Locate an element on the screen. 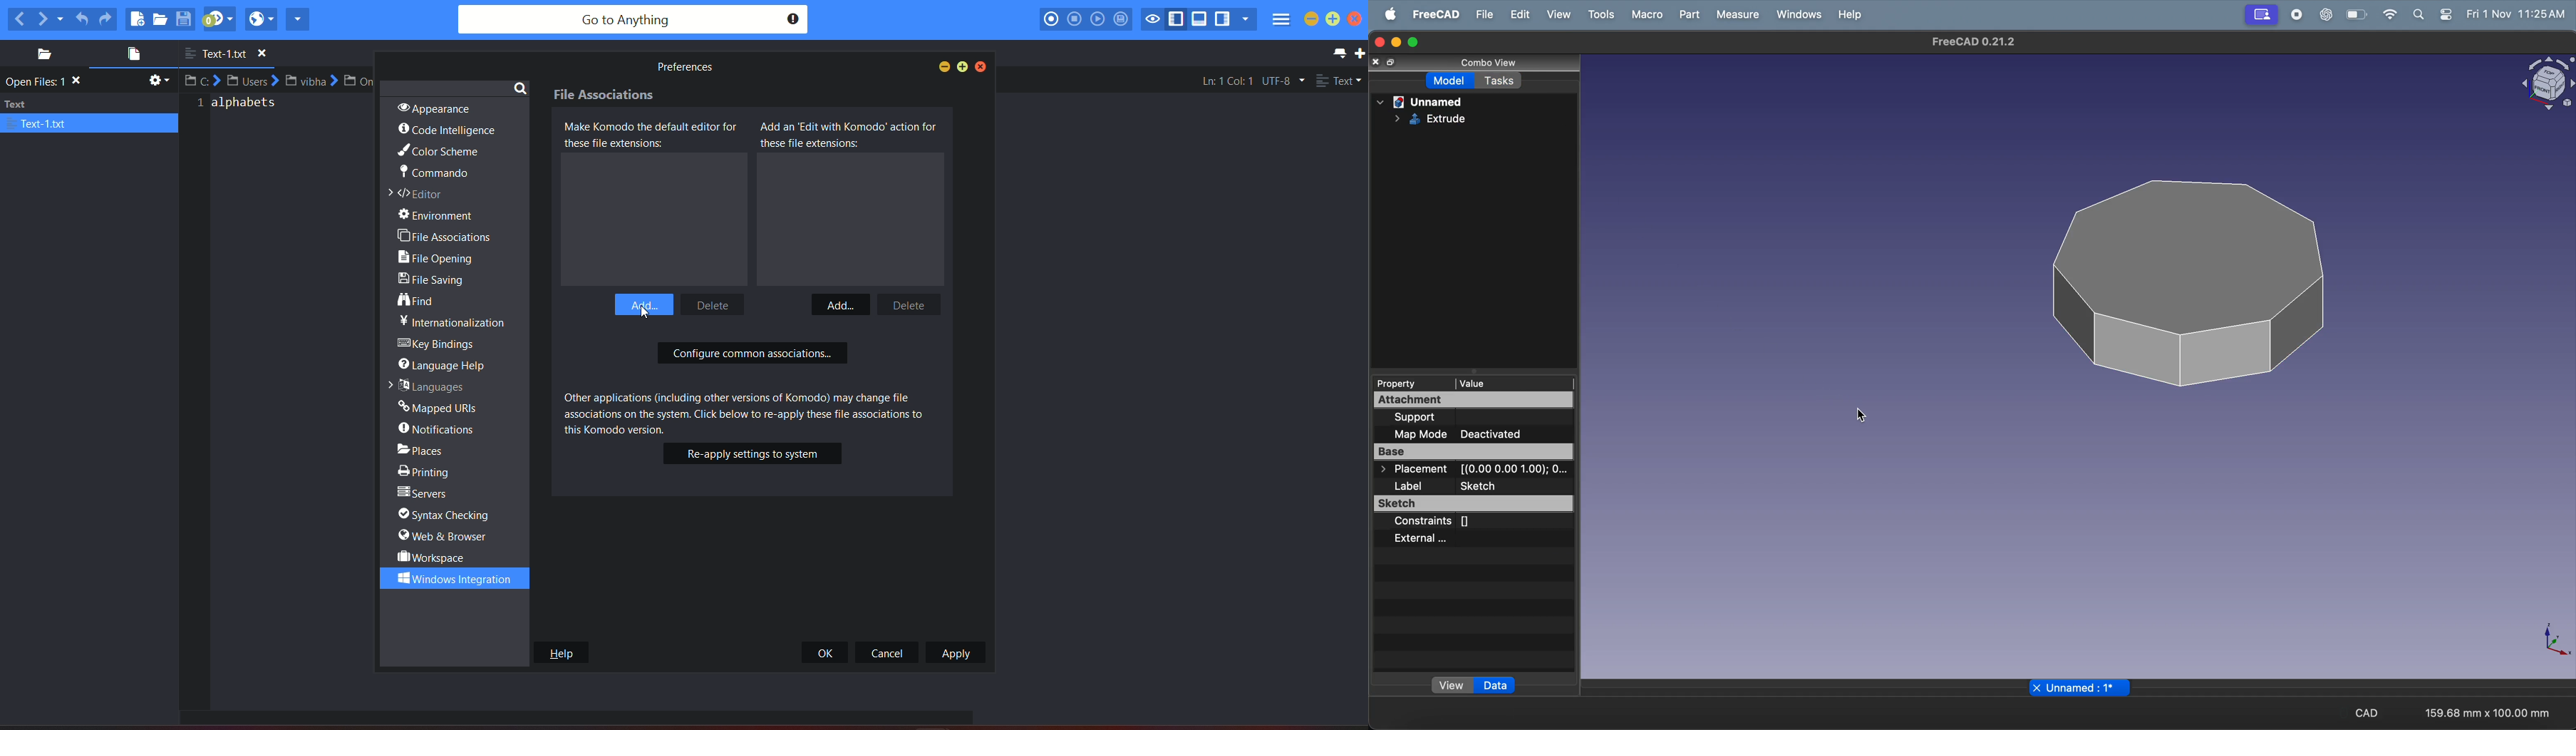  languages is located at coordinates (425, 385).